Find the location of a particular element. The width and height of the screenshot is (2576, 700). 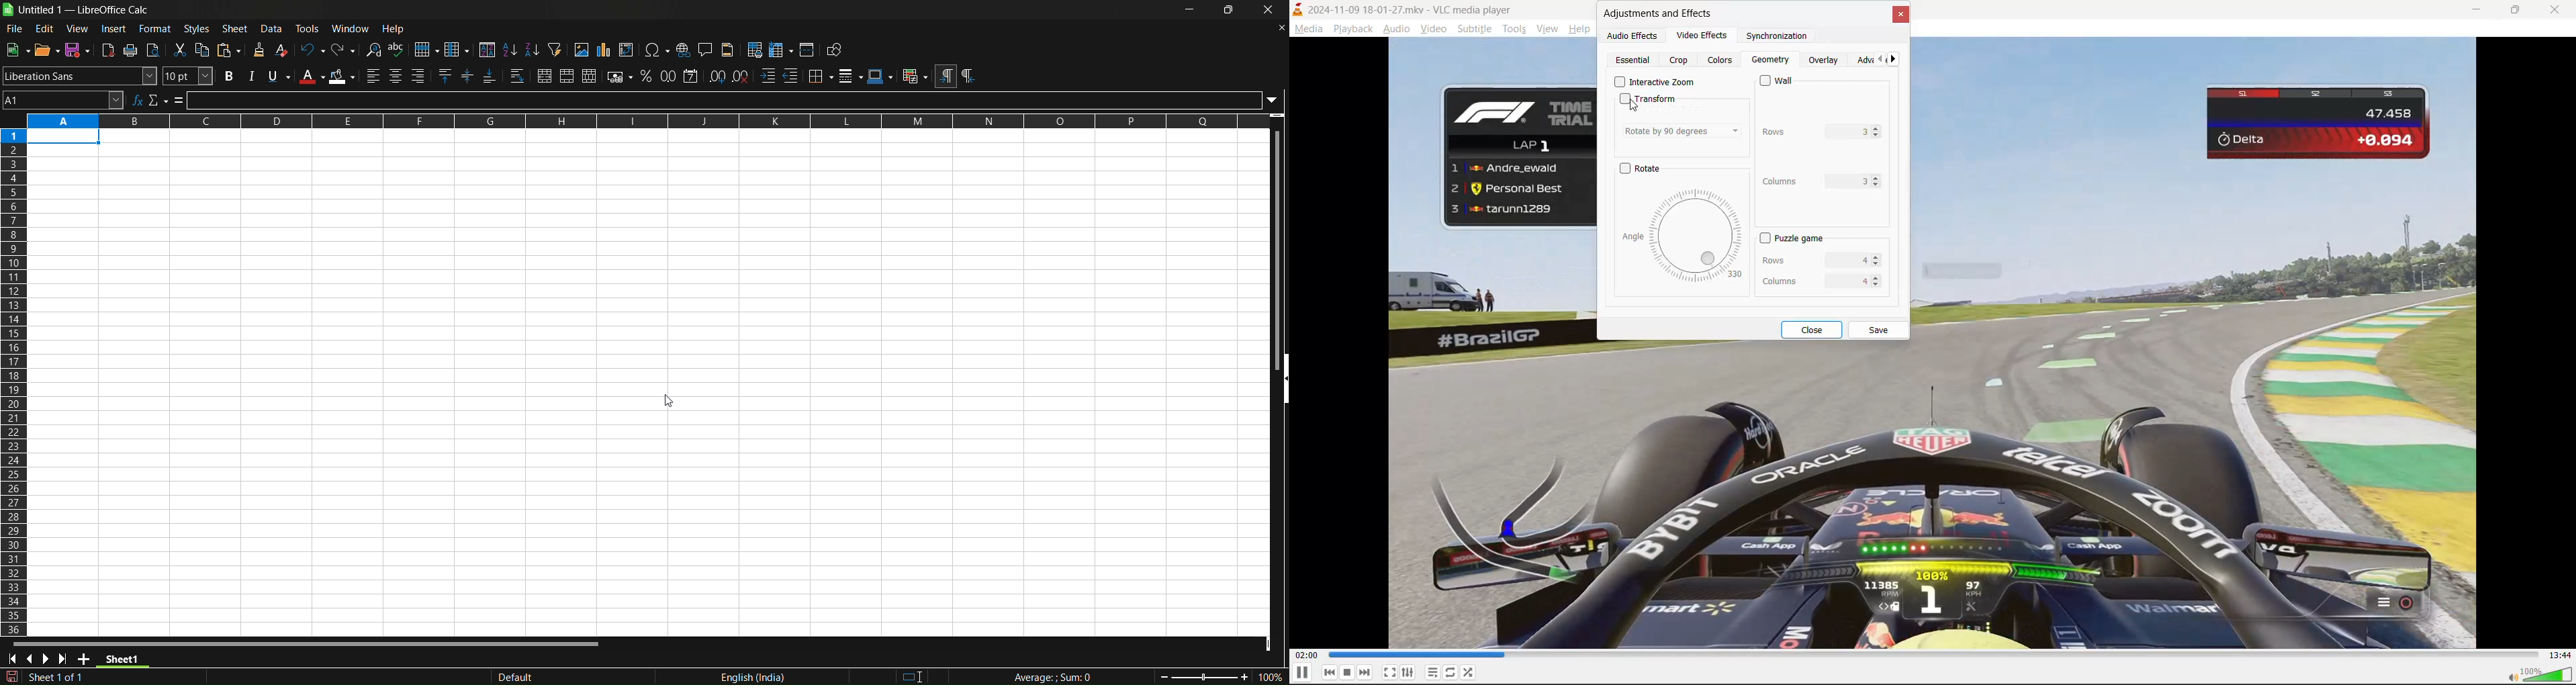

insert special characters is located at coordinates (657, 50).